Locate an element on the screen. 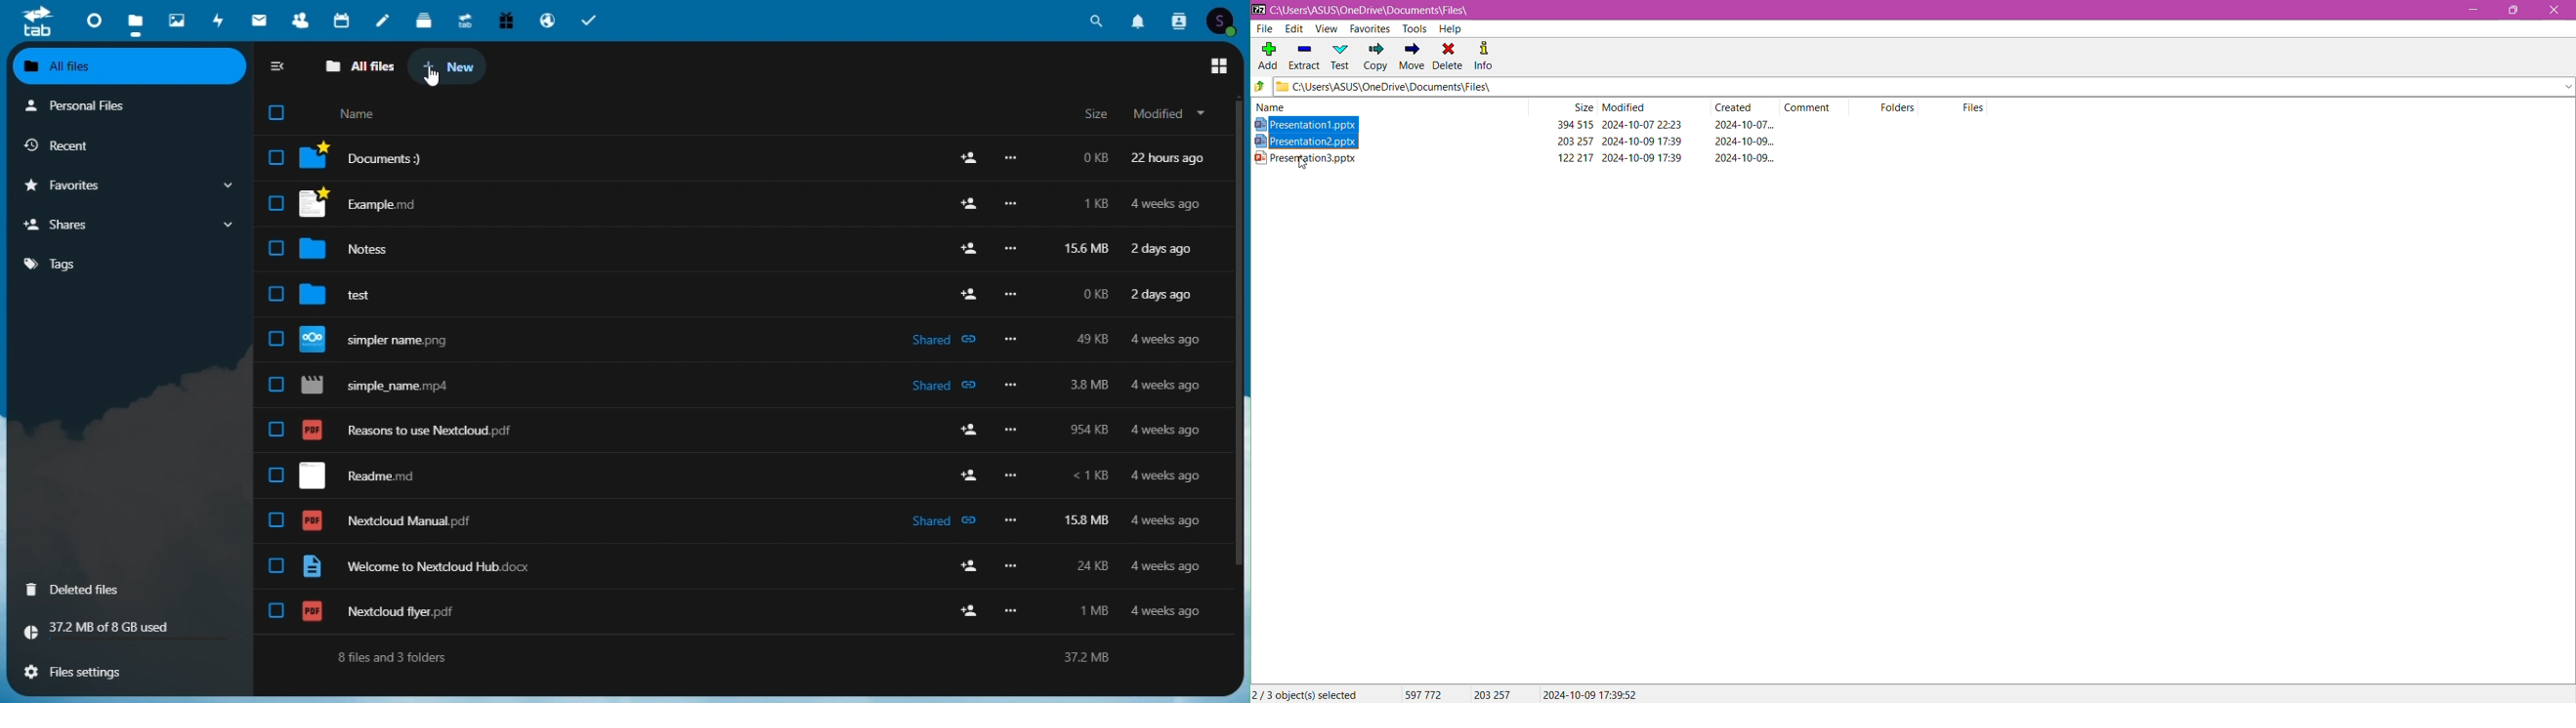 The height and width of the screenshot is (728, 2576). Comment is located at coordinates (1813, 106).